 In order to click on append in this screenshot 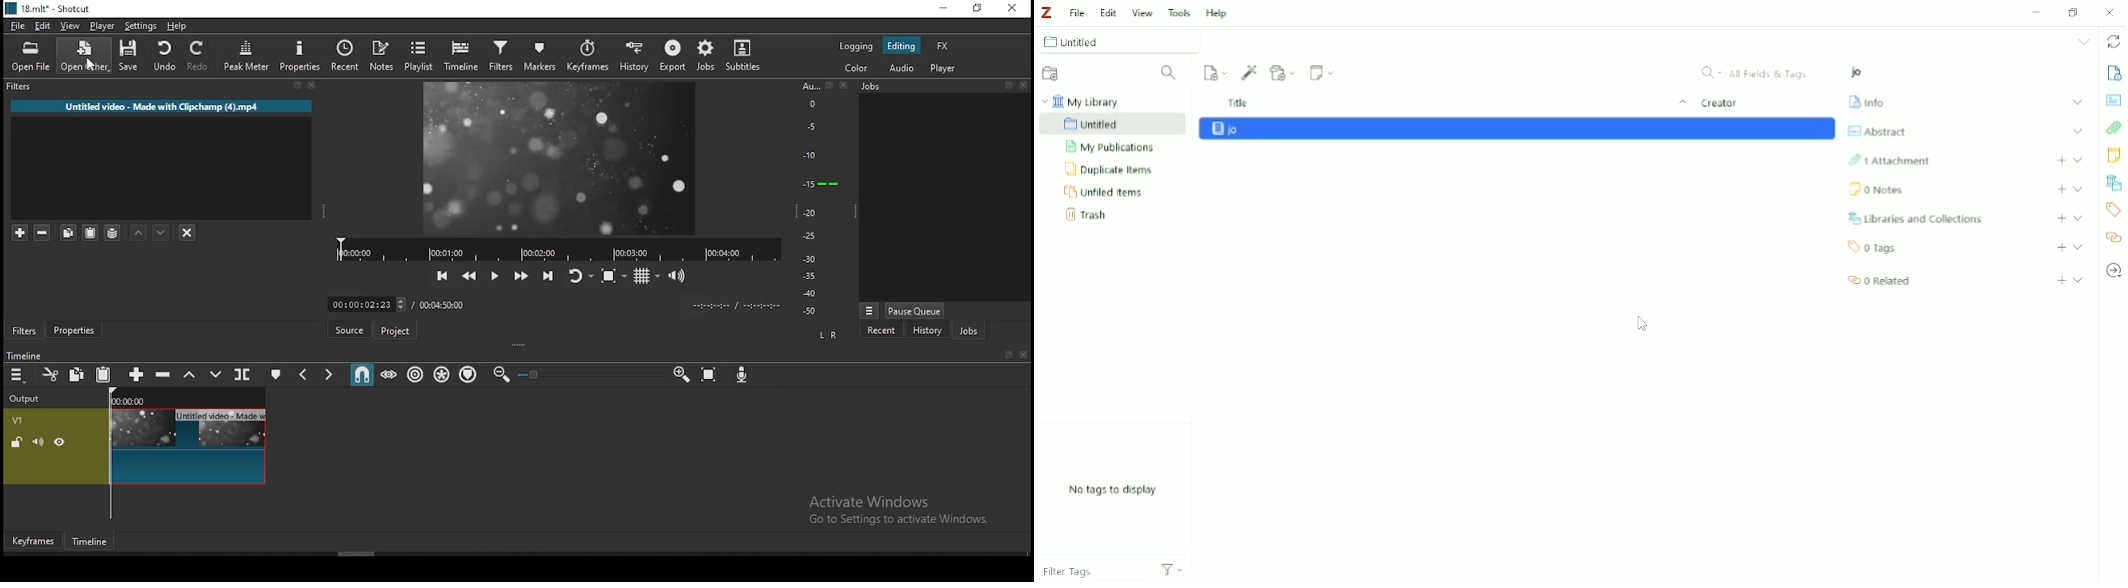, I will do `click(135, 374)`.